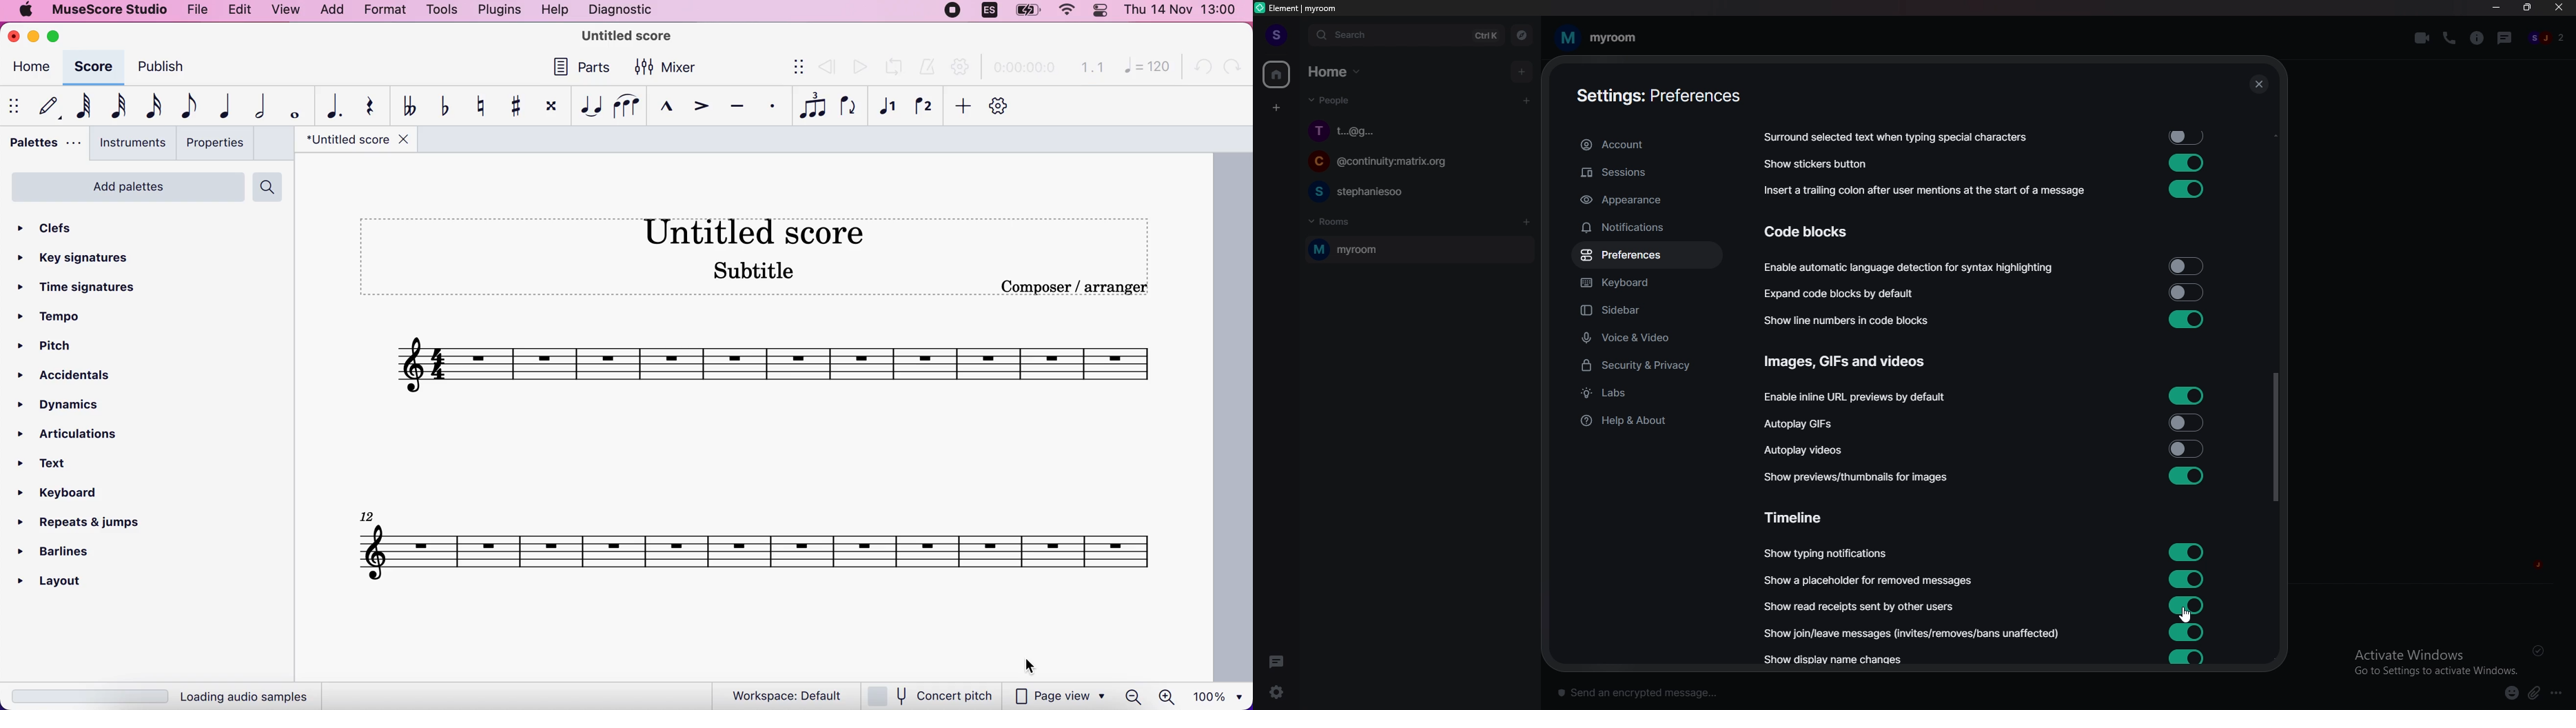 Image resolution: width=2576 pixels, height=728 pixels. I want to click on toggle, so click(2187, 448).